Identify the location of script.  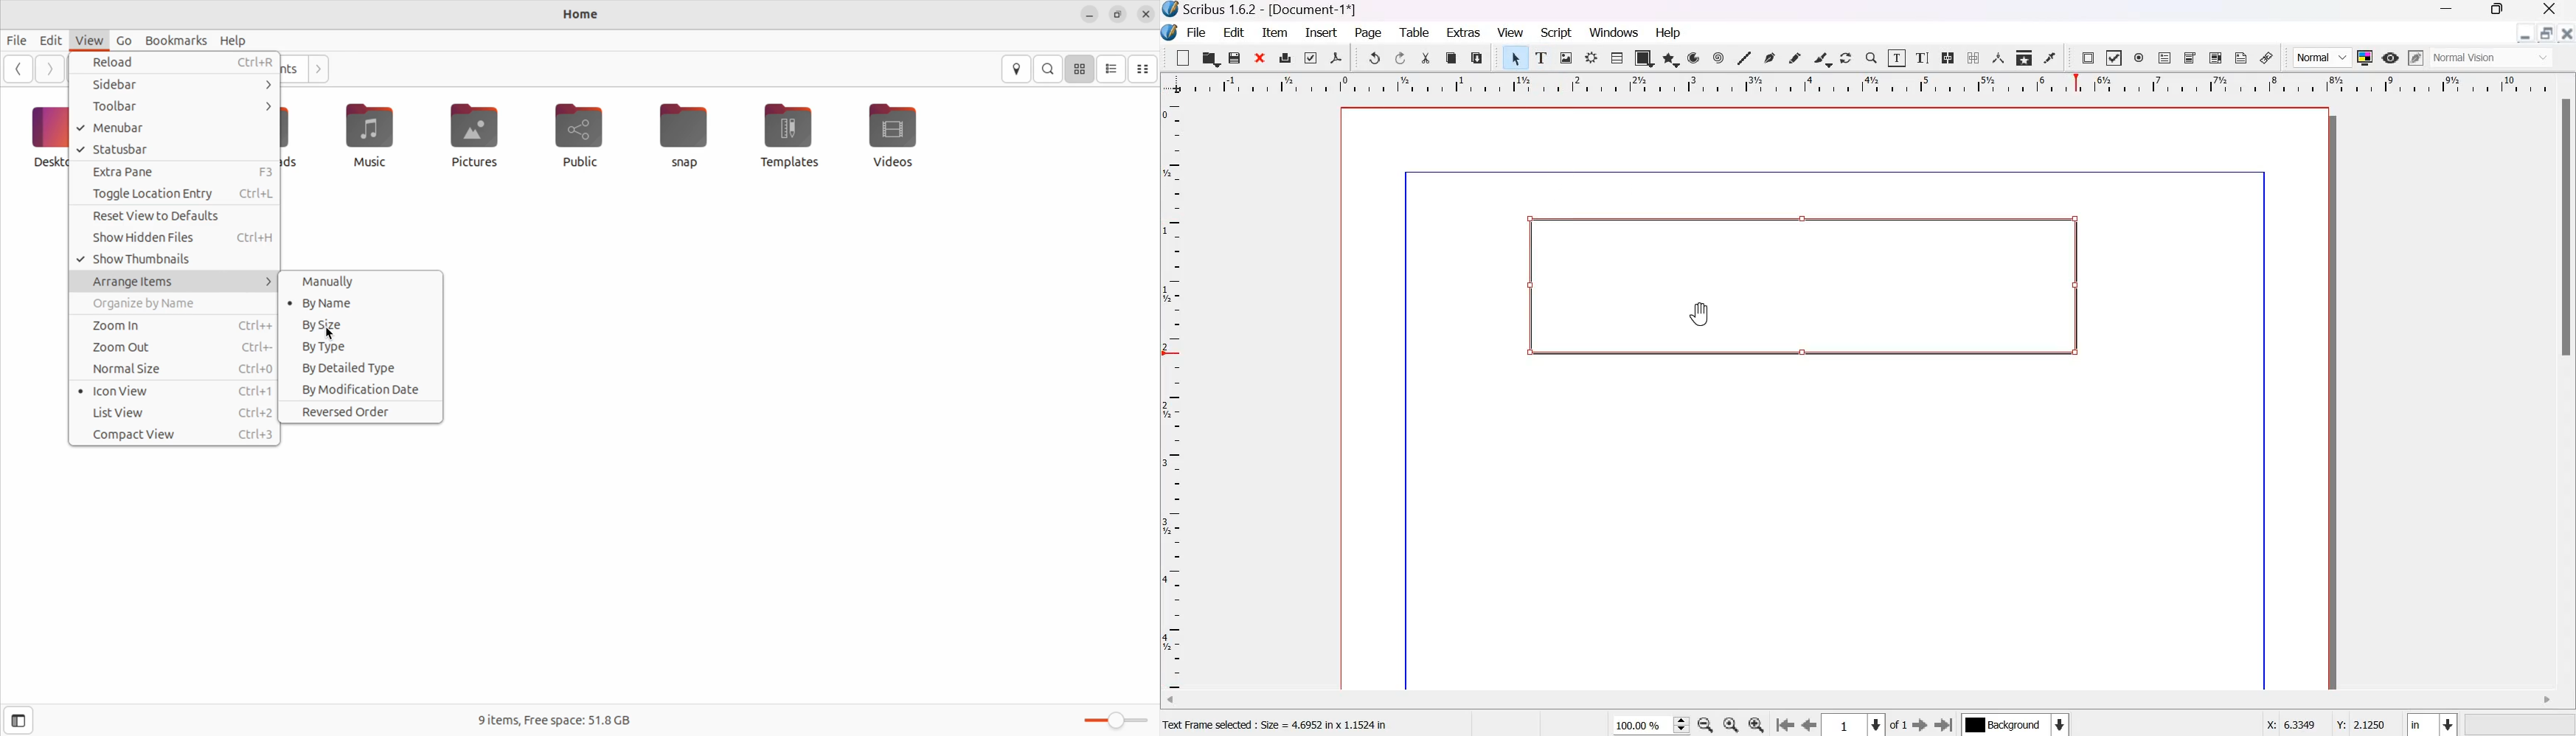
(1557, 32).